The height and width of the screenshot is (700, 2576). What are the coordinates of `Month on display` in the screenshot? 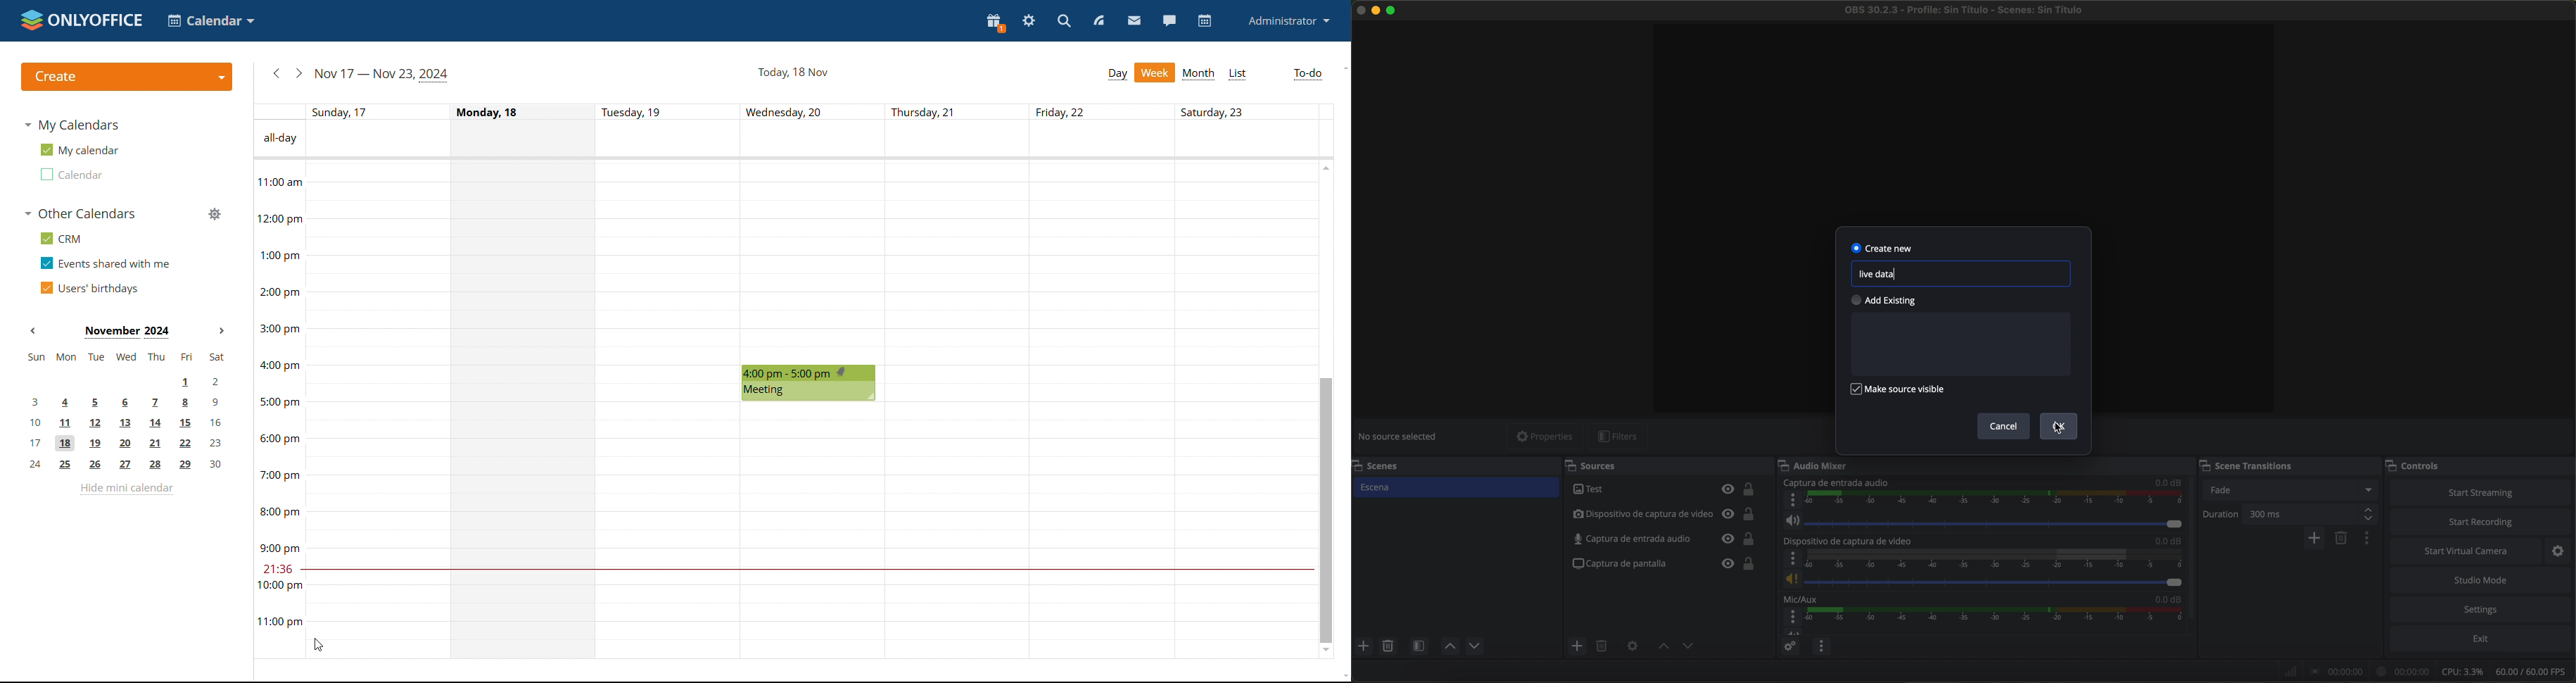 It's located at (127, 332).